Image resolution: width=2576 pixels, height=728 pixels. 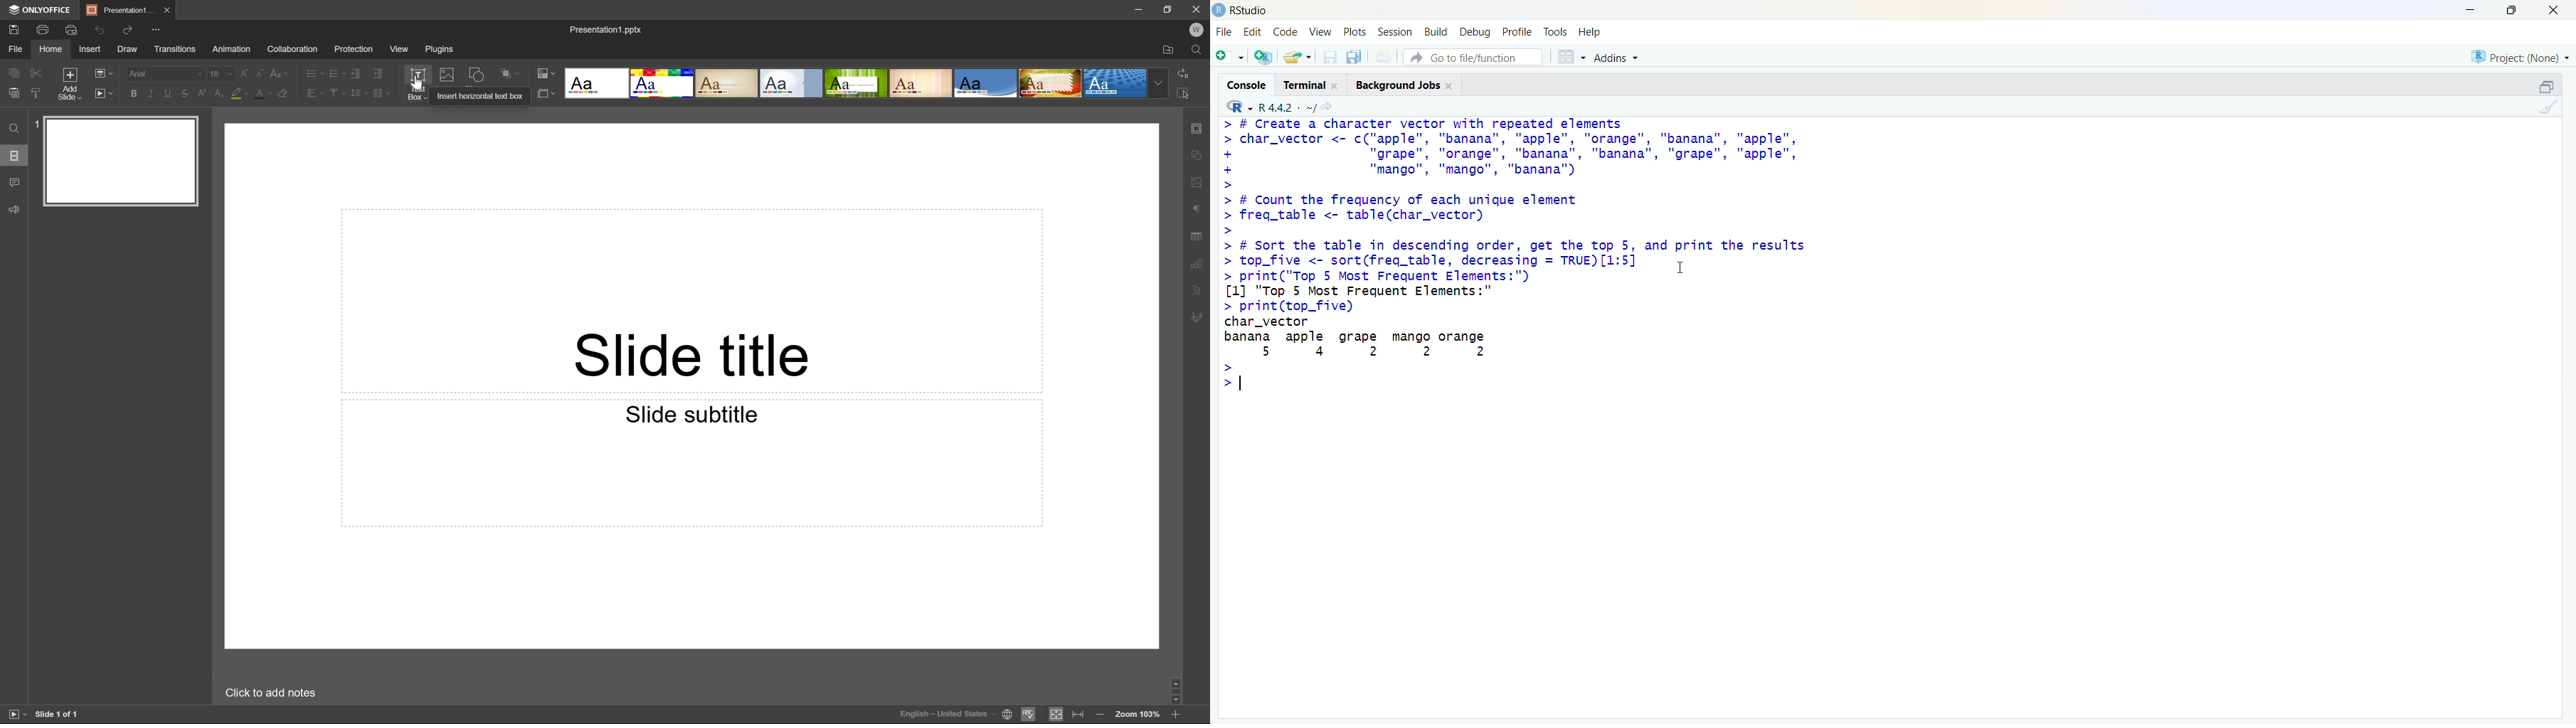 What do you see at coordinates (1186, 96) in the screenshot?
I see `Select all` at bounding box center [1186, 96].